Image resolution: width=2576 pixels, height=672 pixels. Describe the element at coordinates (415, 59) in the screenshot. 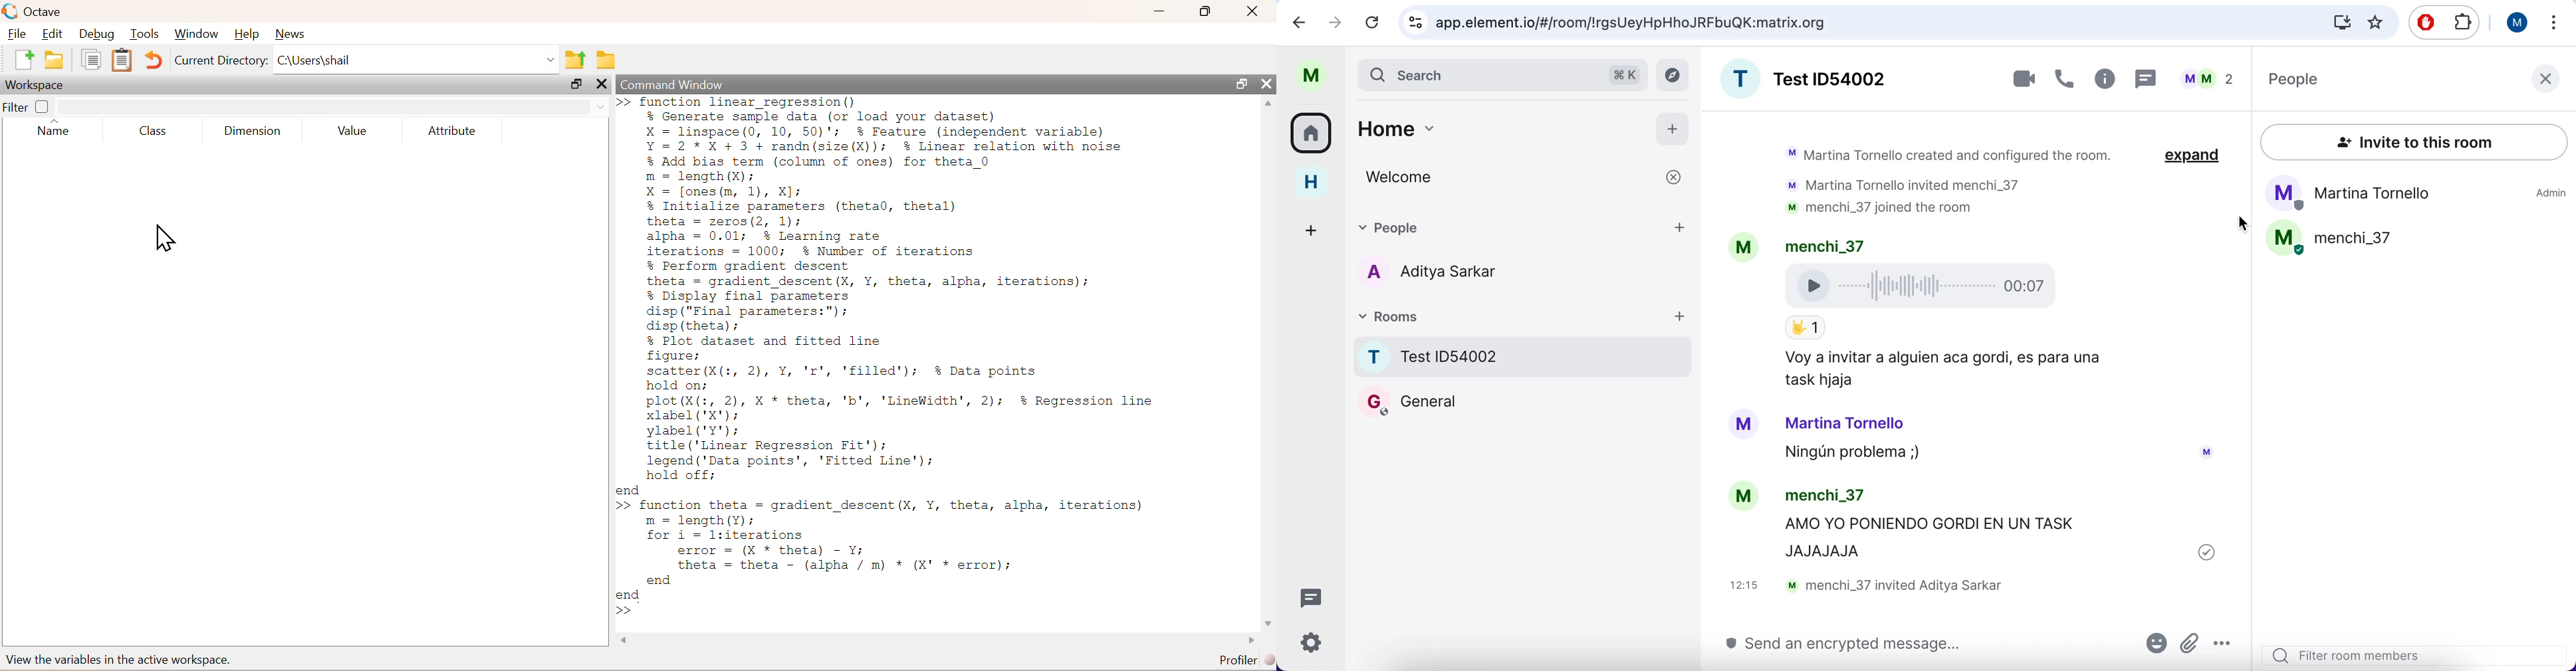

I see `C:\Users|shail` at that location.